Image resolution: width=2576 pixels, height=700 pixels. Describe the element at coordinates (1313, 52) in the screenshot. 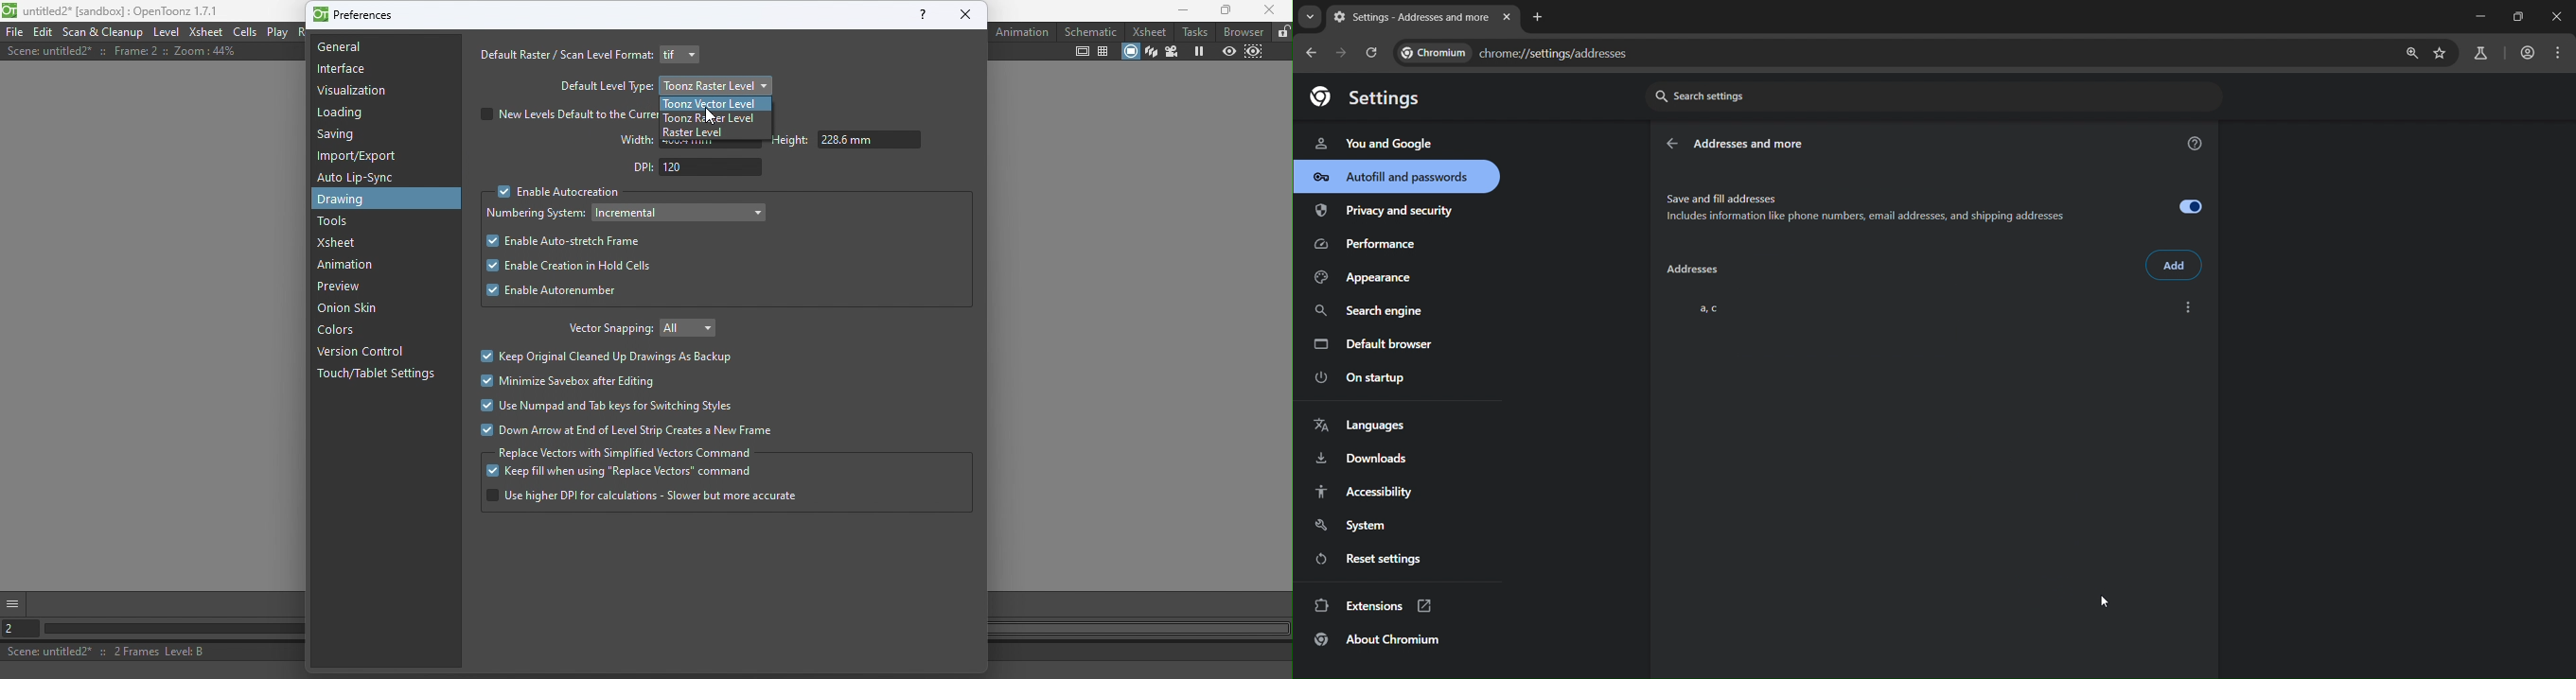

I see `go back one page` at that location.